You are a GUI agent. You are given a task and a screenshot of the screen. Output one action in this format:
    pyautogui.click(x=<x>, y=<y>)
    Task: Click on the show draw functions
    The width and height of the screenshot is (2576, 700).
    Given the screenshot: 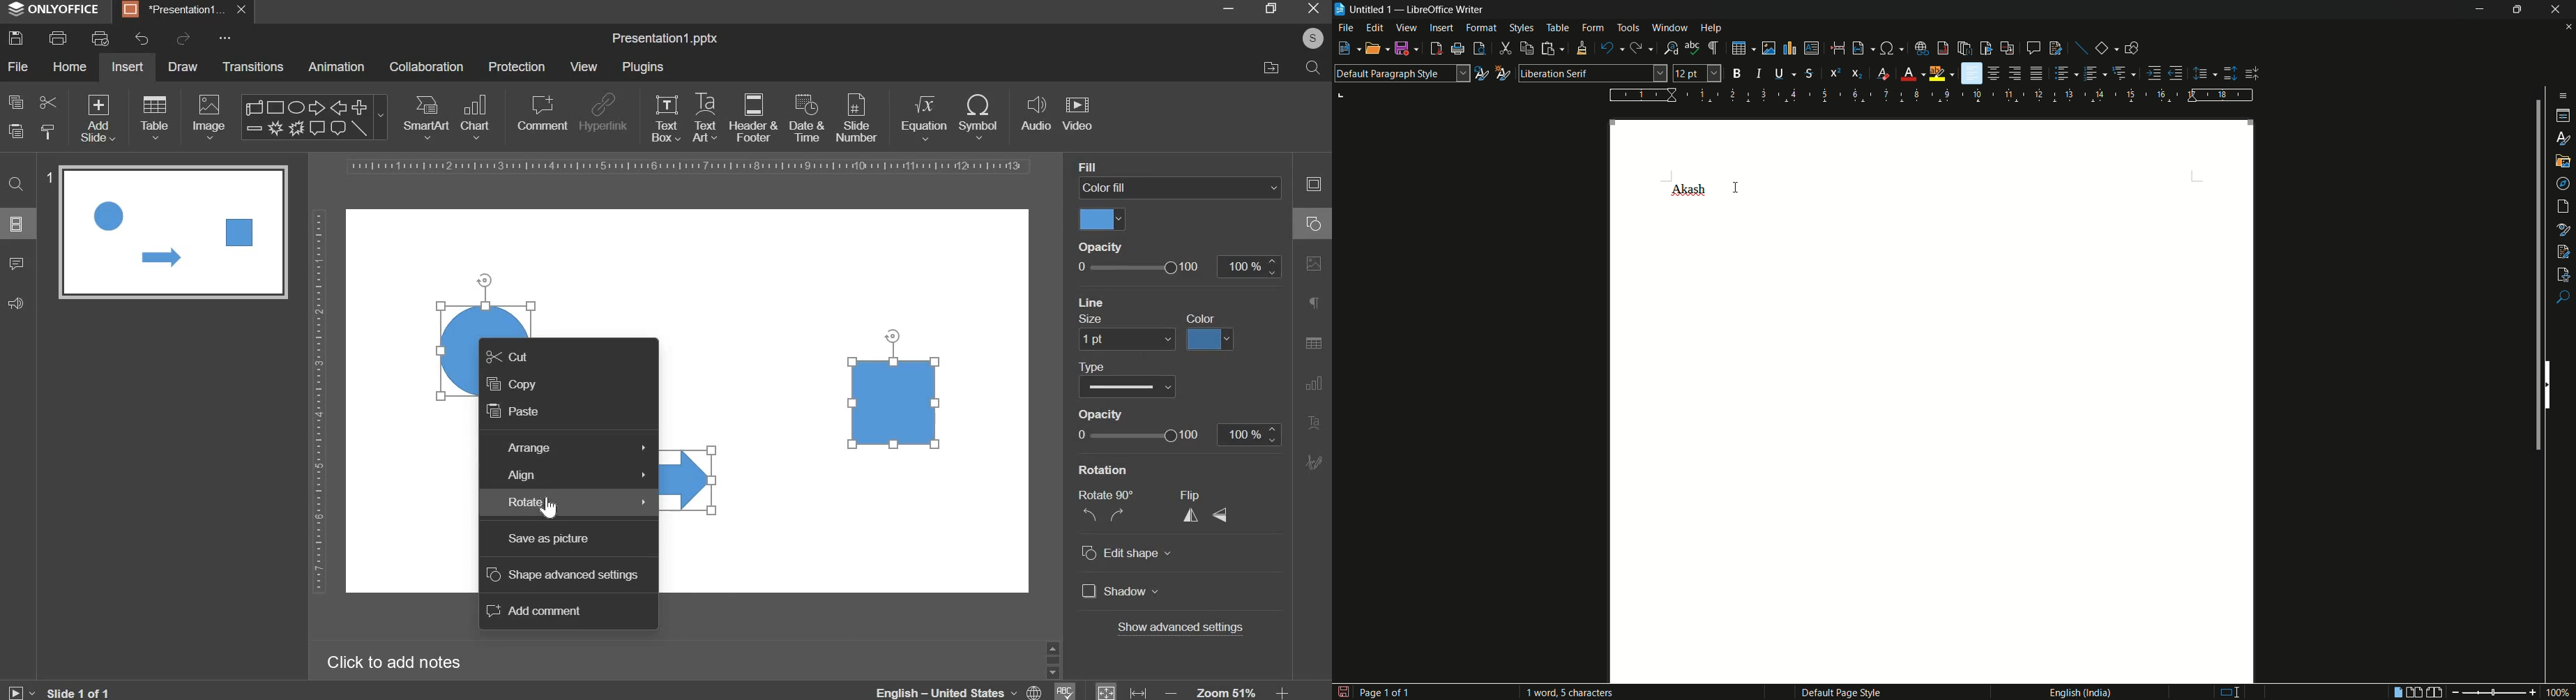 What is the action you would take?
    pyautogui.click(x=2132, y=47)
    